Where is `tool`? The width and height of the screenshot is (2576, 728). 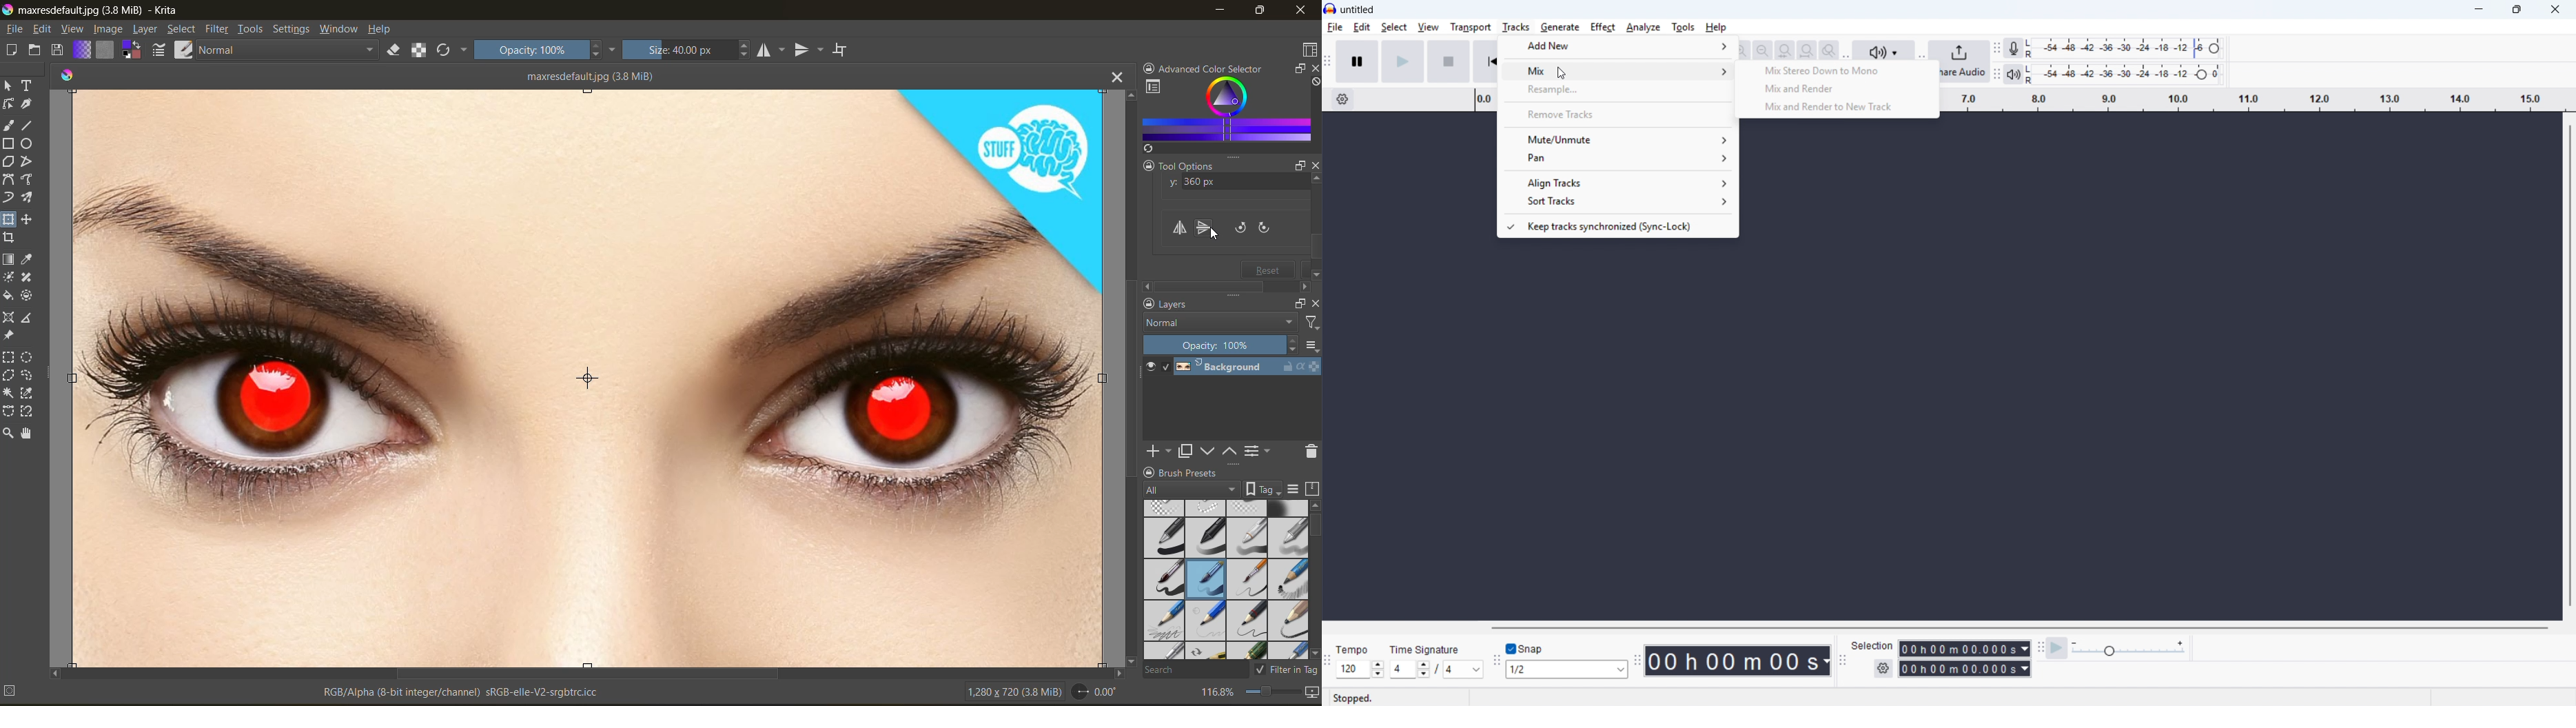
tool is located at coordinates (10, 296).